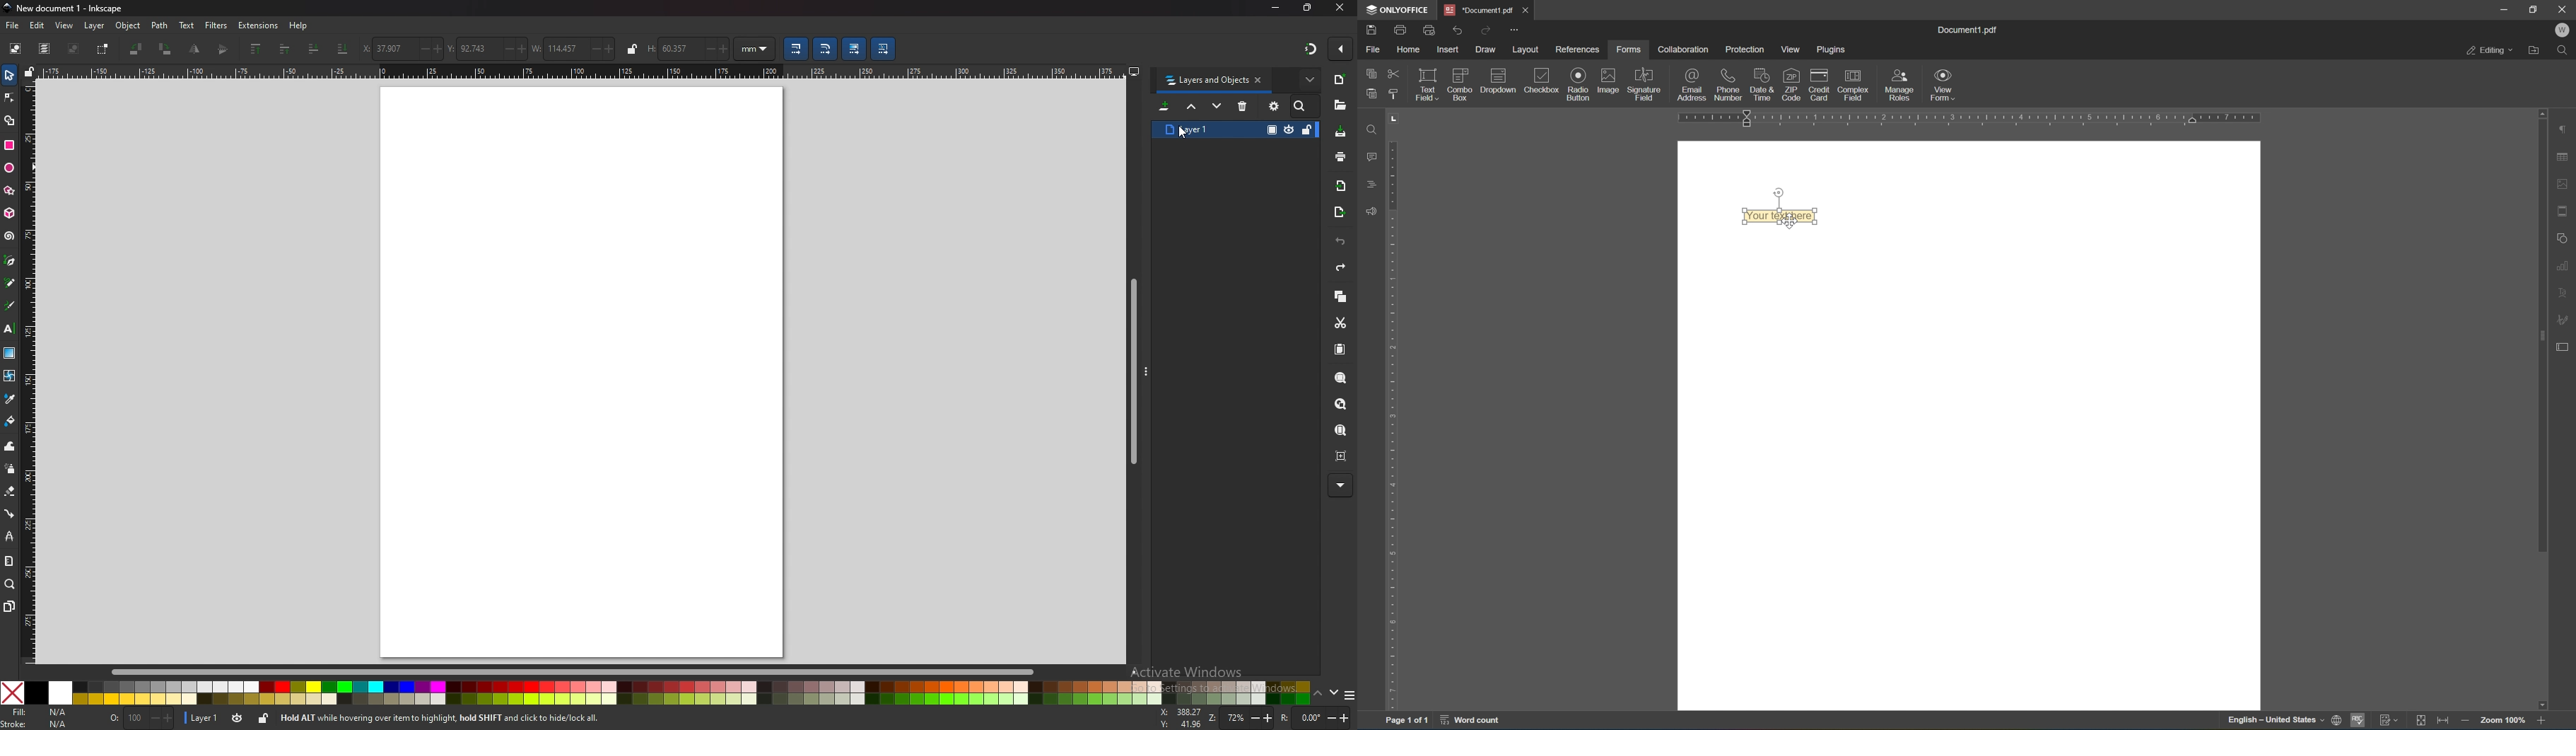 The width and height of the screenshot is (2576, 756). I want to click on spell checking, so click(2359, 720).